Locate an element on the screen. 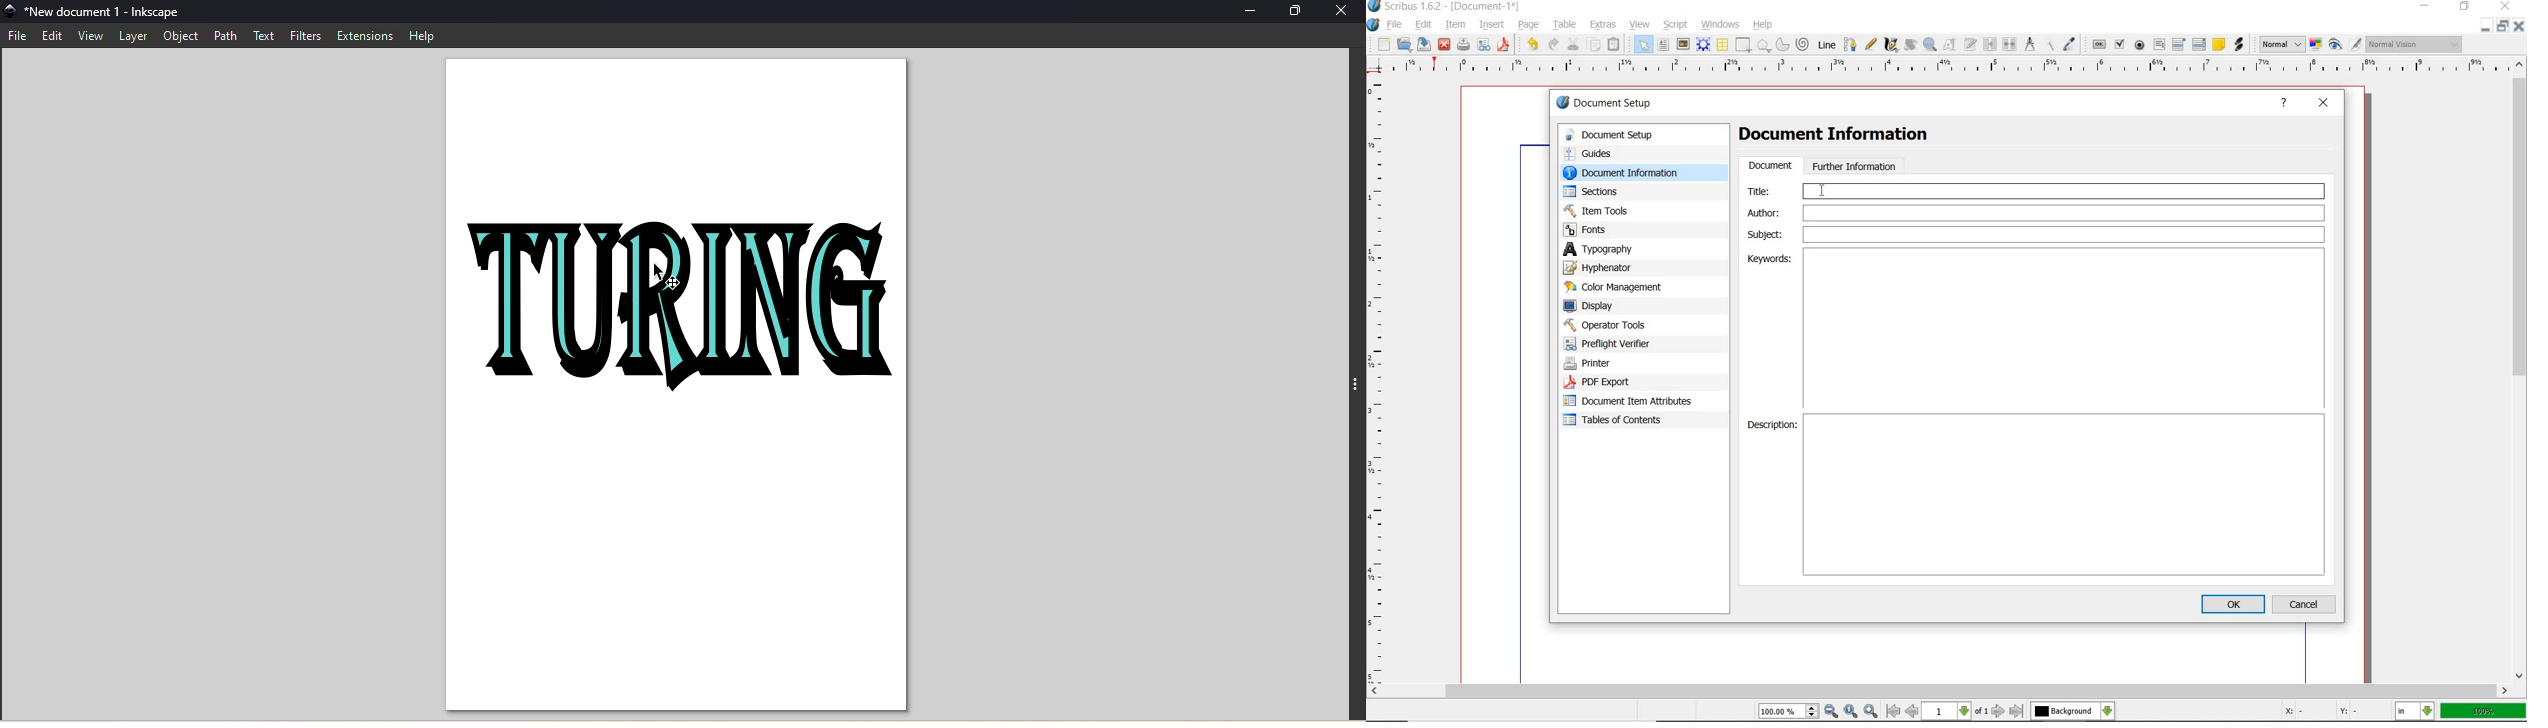  save is located at coordinates (1425, 44).